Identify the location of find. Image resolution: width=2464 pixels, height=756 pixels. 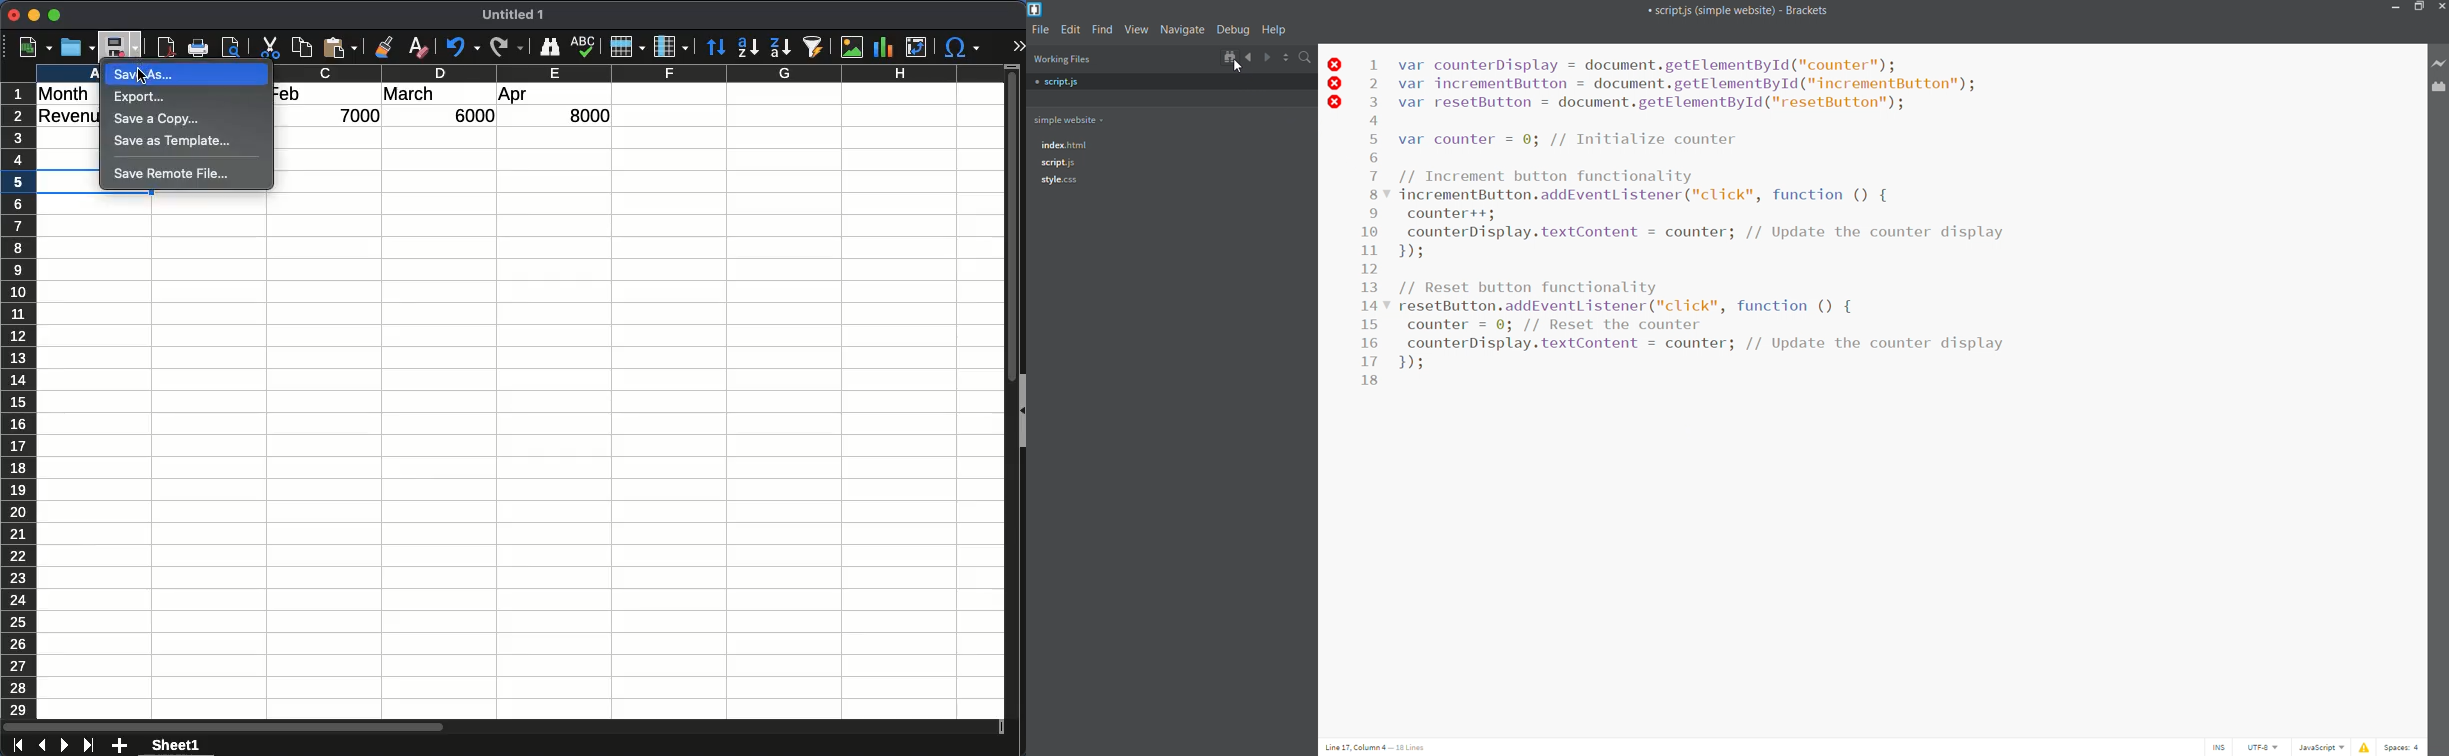
(1103, 30).